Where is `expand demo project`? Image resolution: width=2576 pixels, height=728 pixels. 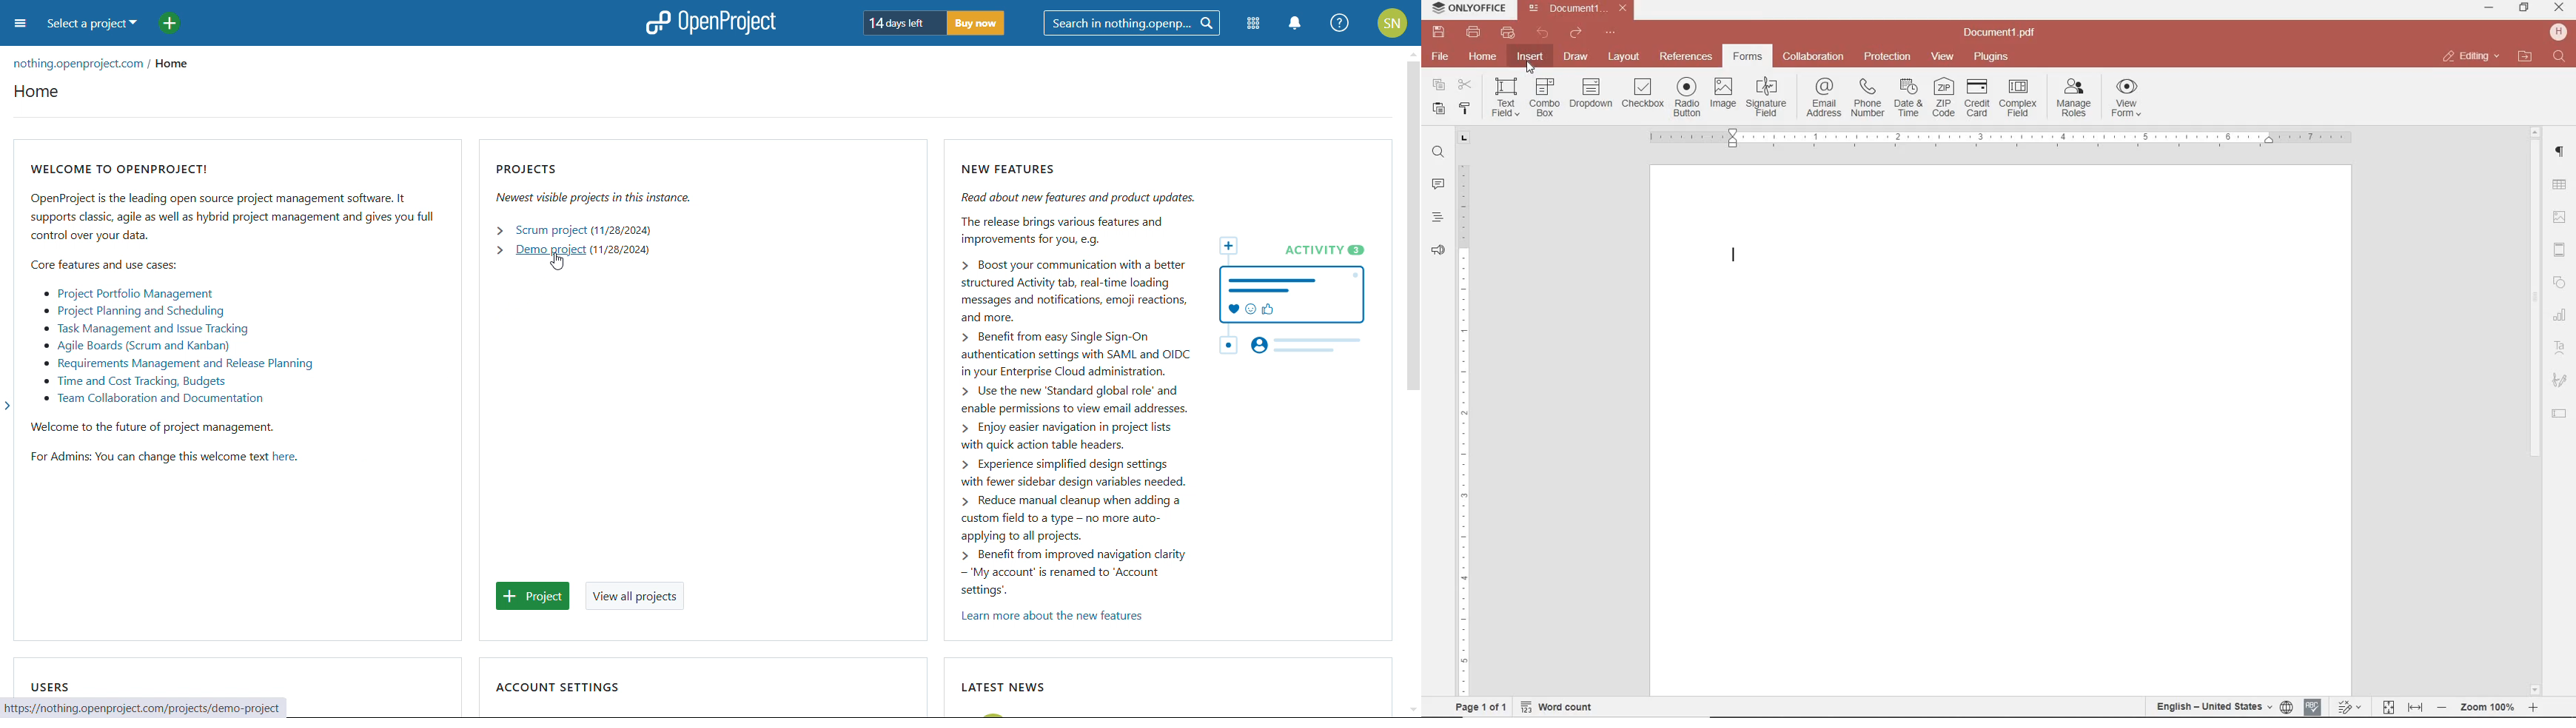 expand demo project is located at coordinates (499, 250).